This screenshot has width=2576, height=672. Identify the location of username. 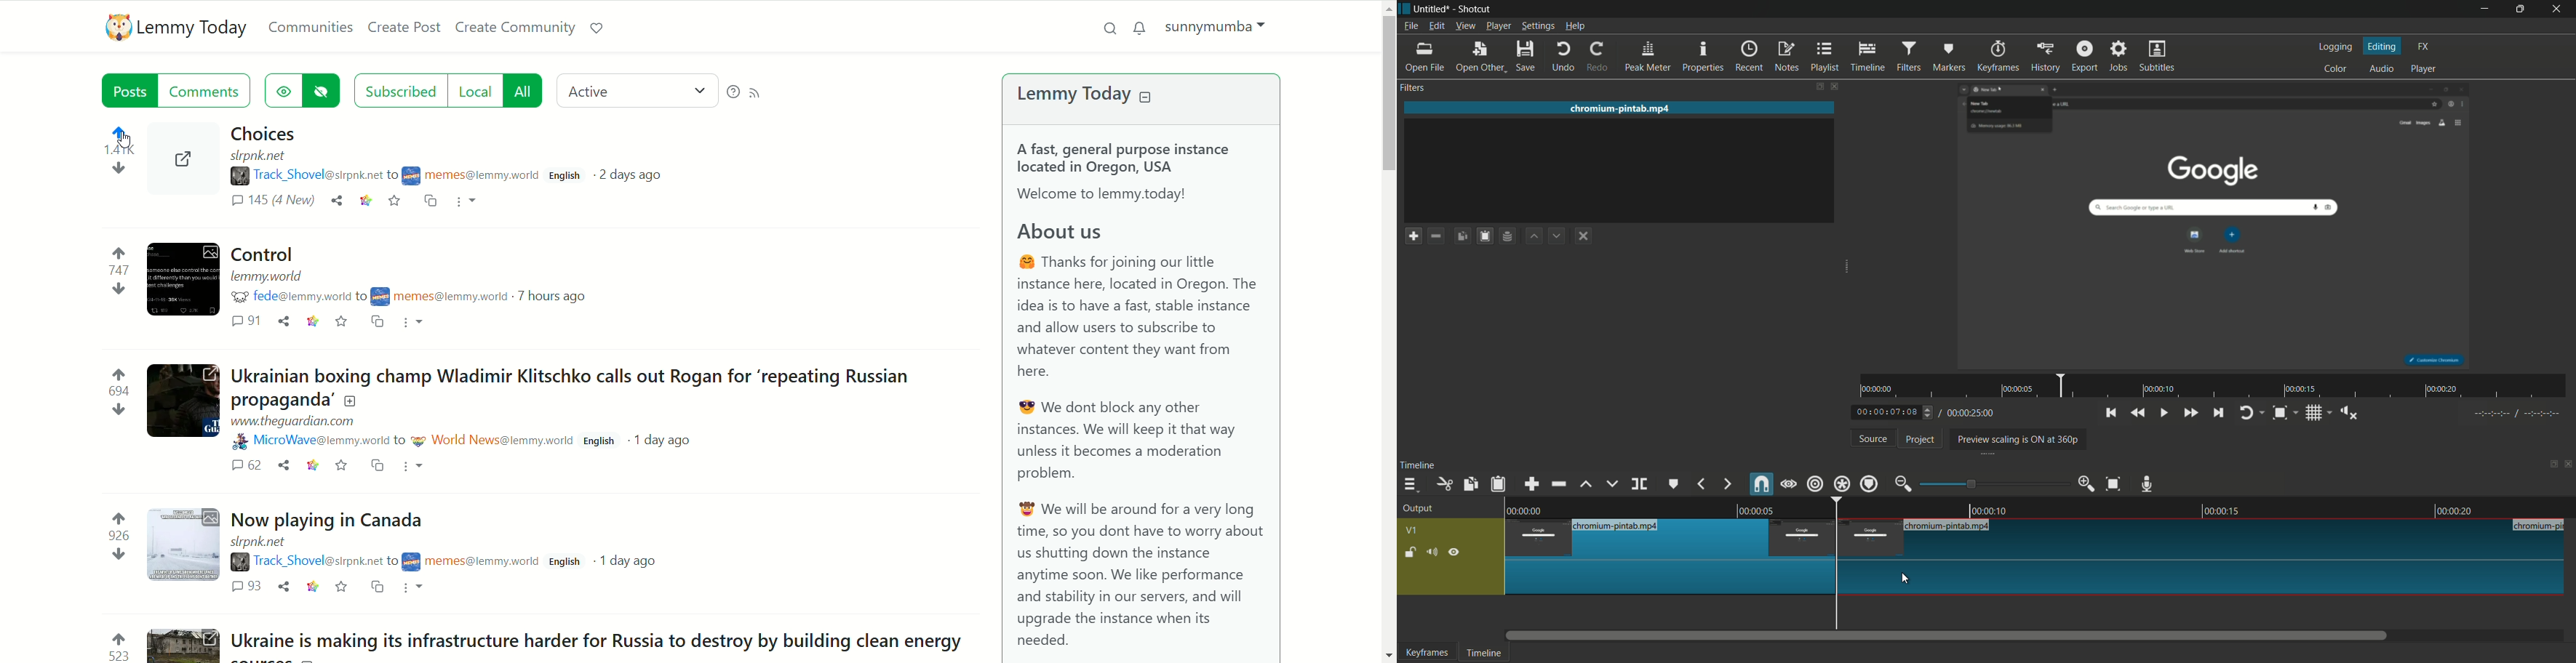
(503, 438).